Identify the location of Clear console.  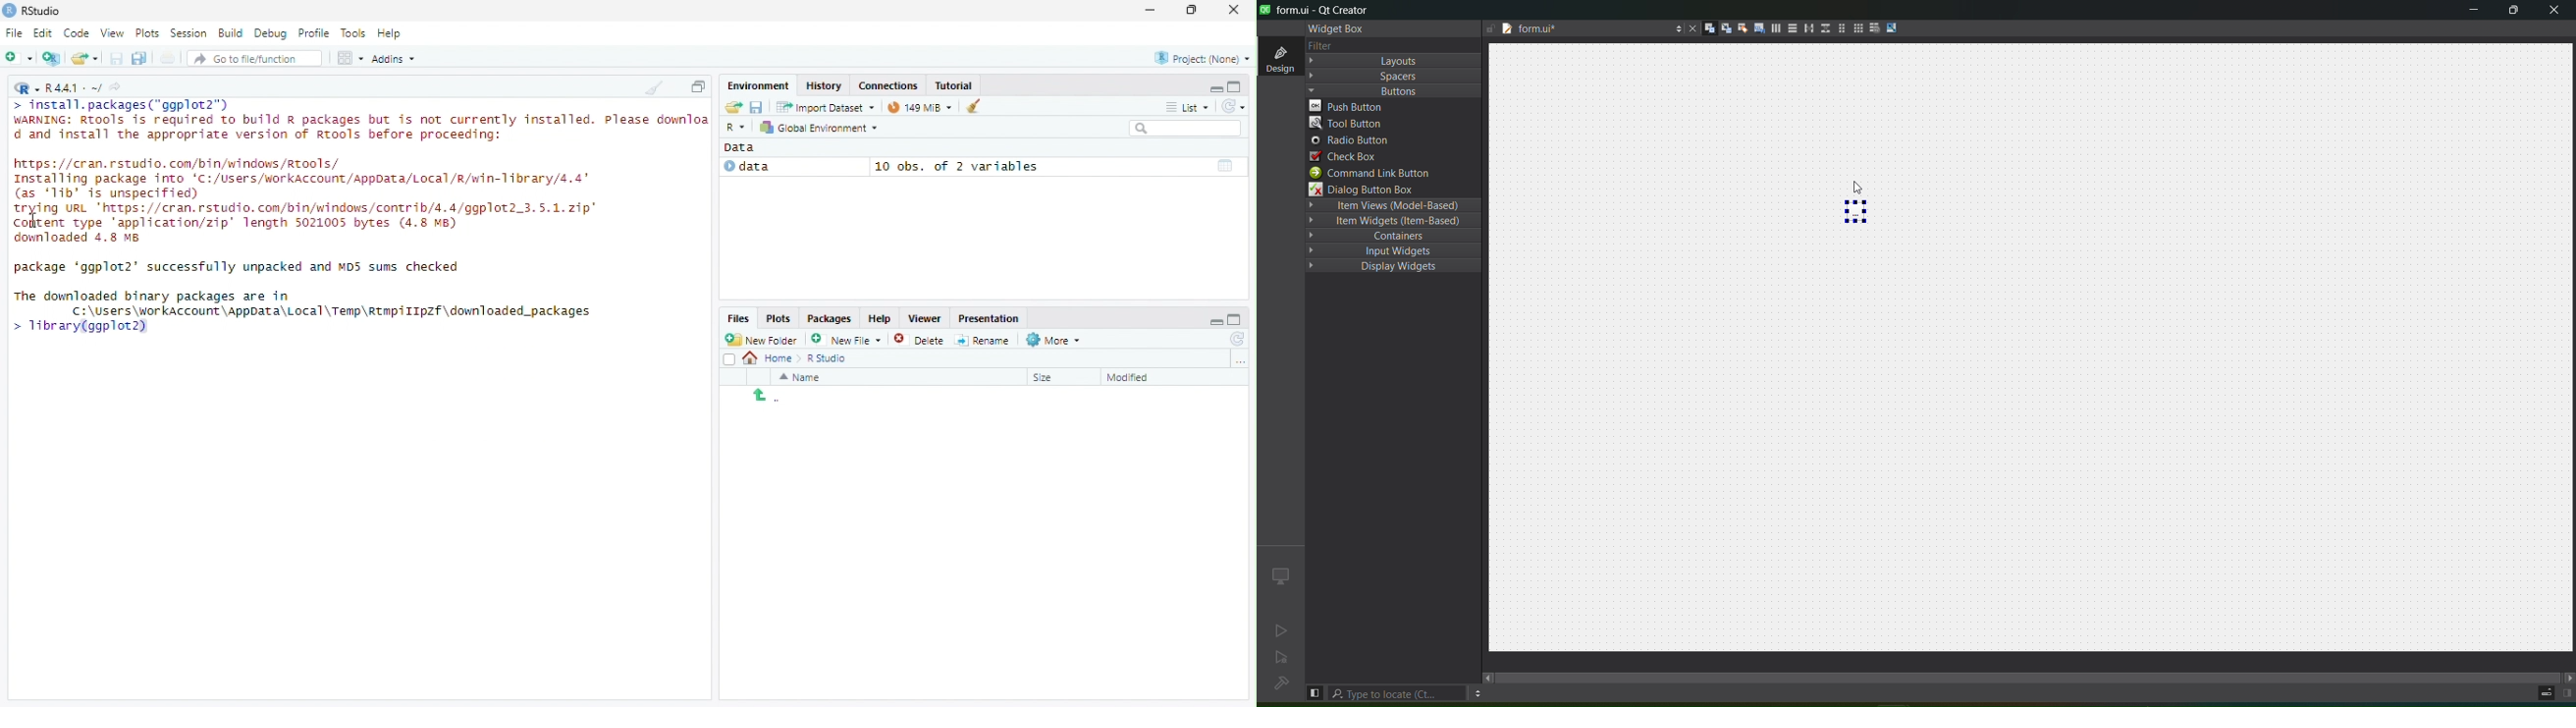
(653, 87).